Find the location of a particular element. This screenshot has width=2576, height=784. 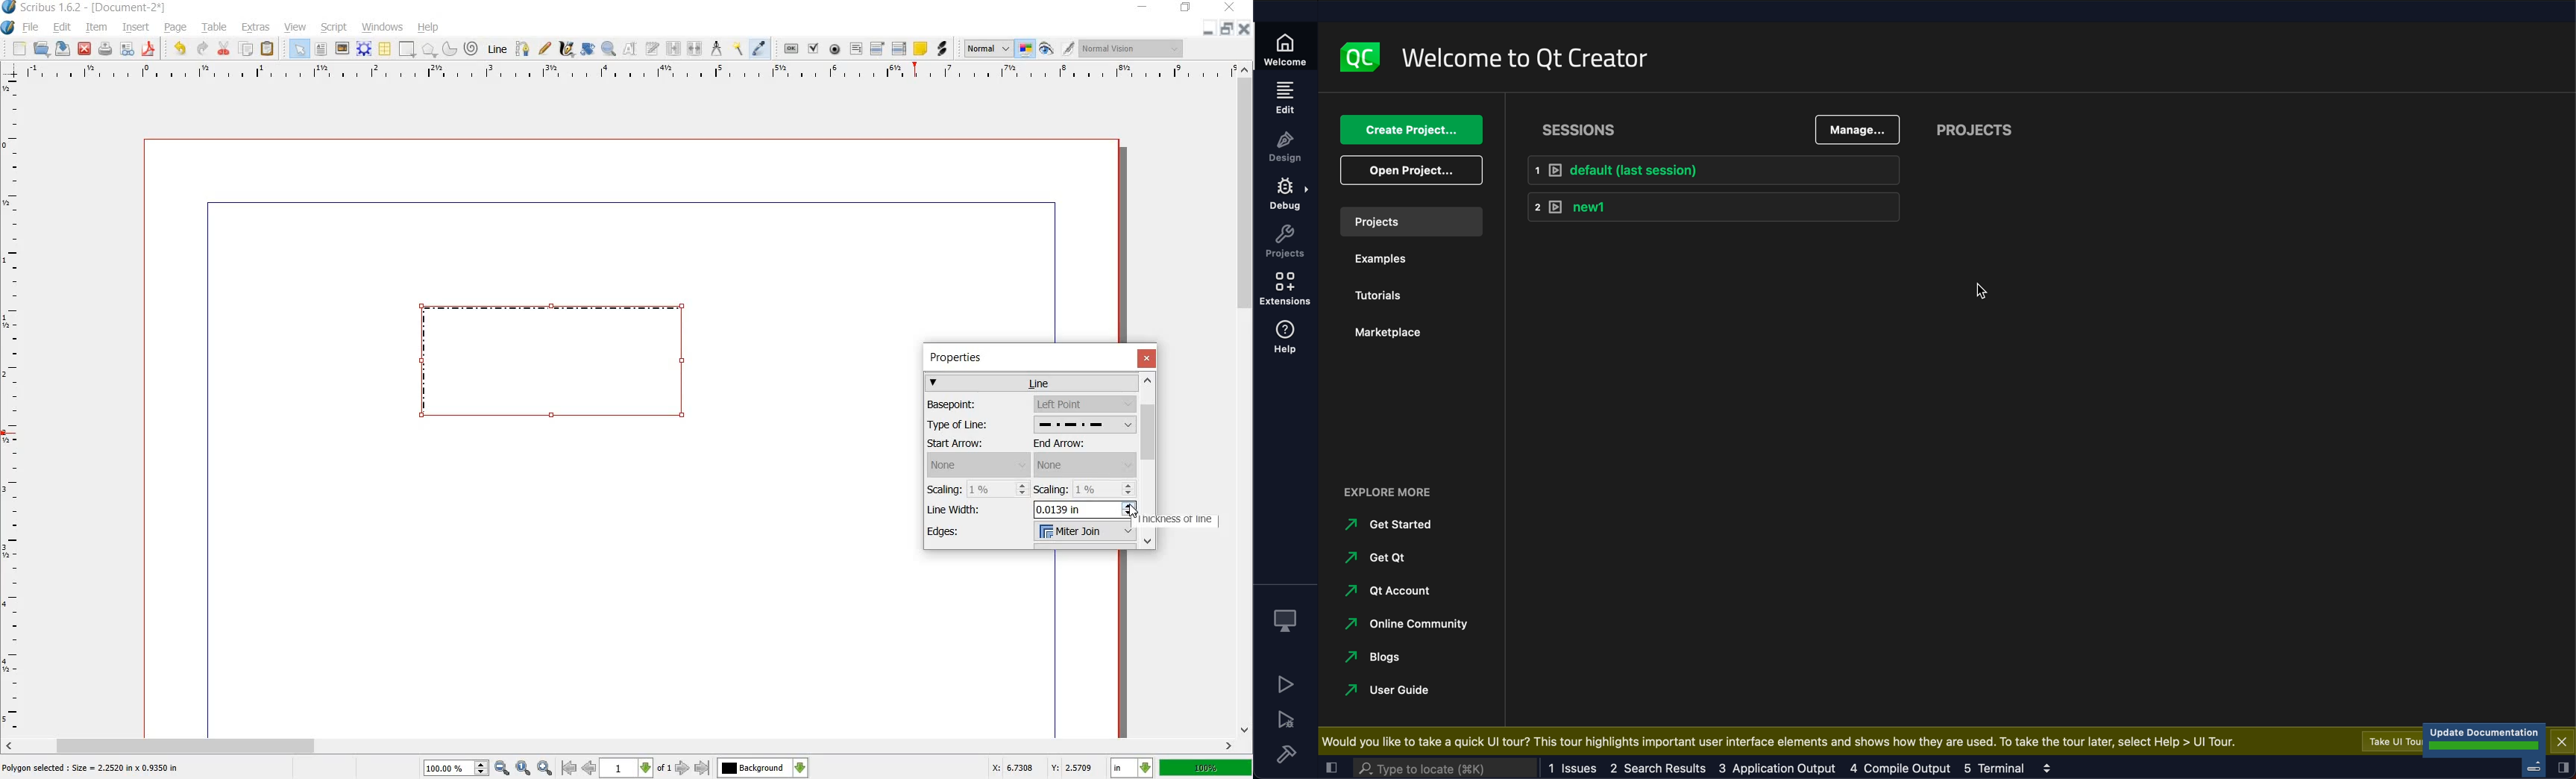

line is located at coordinates (1033, 382).